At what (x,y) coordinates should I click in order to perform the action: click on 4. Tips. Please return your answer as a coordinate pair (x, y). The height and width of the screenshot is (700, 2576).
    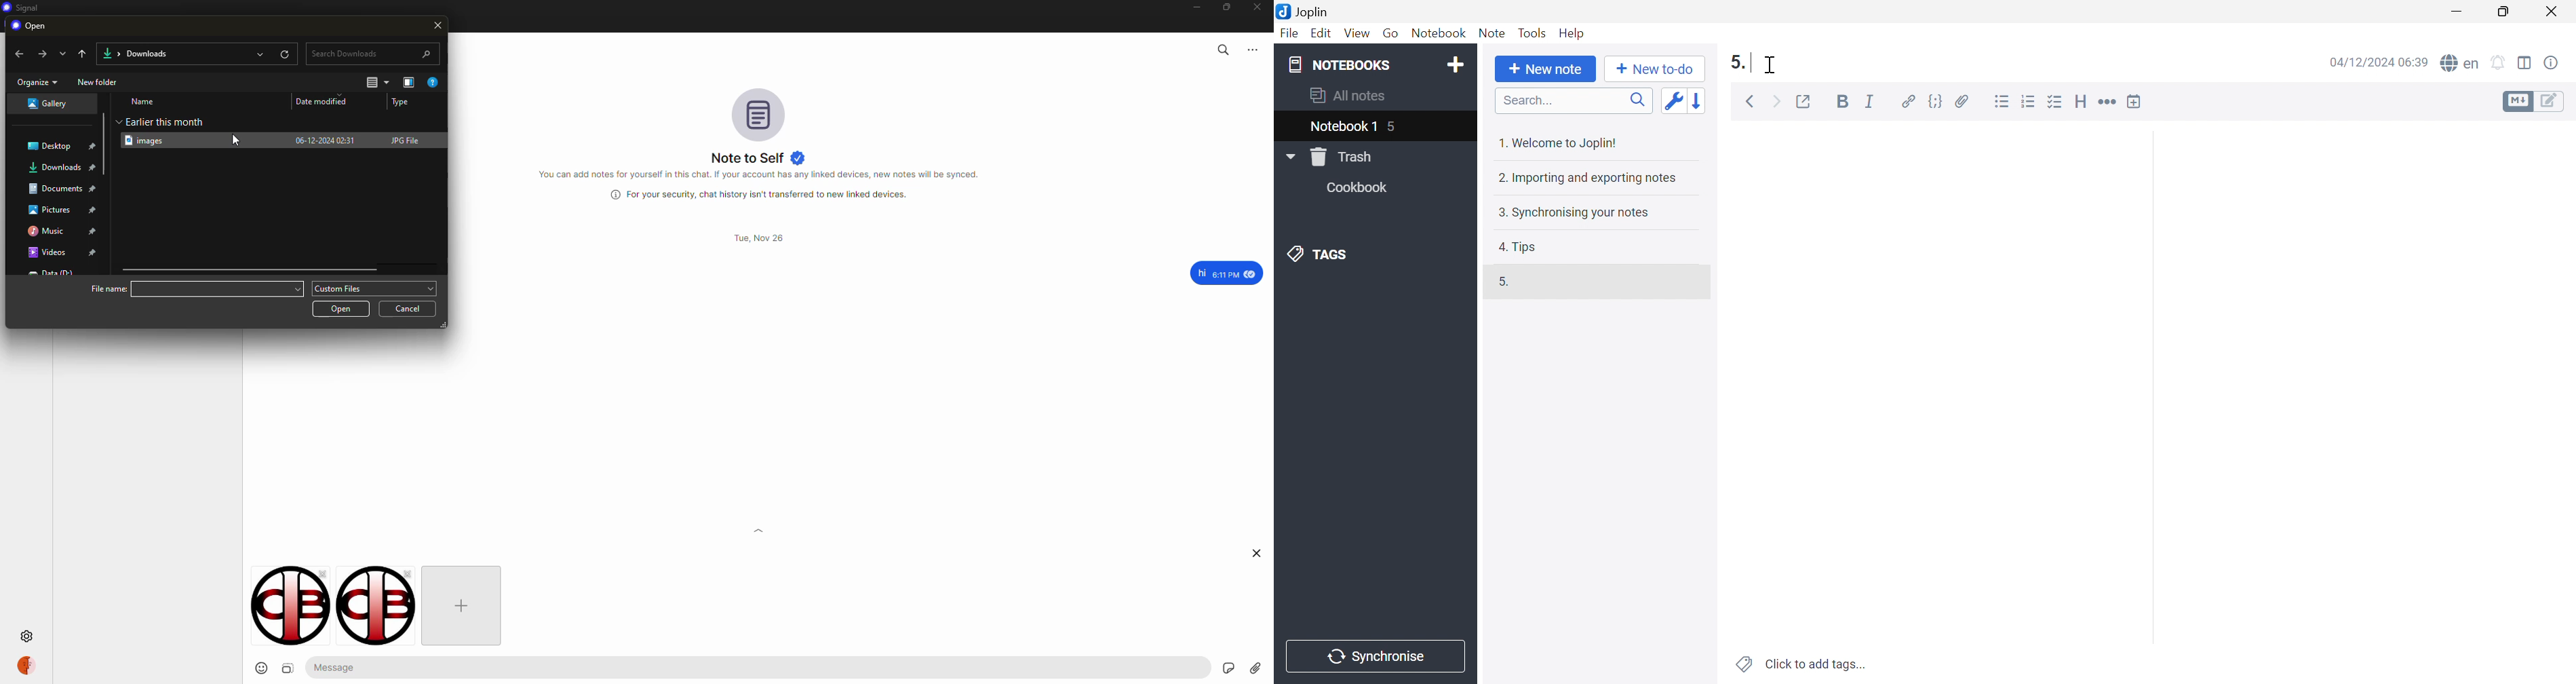
    Looking at the image, I should click on (1520, 247).